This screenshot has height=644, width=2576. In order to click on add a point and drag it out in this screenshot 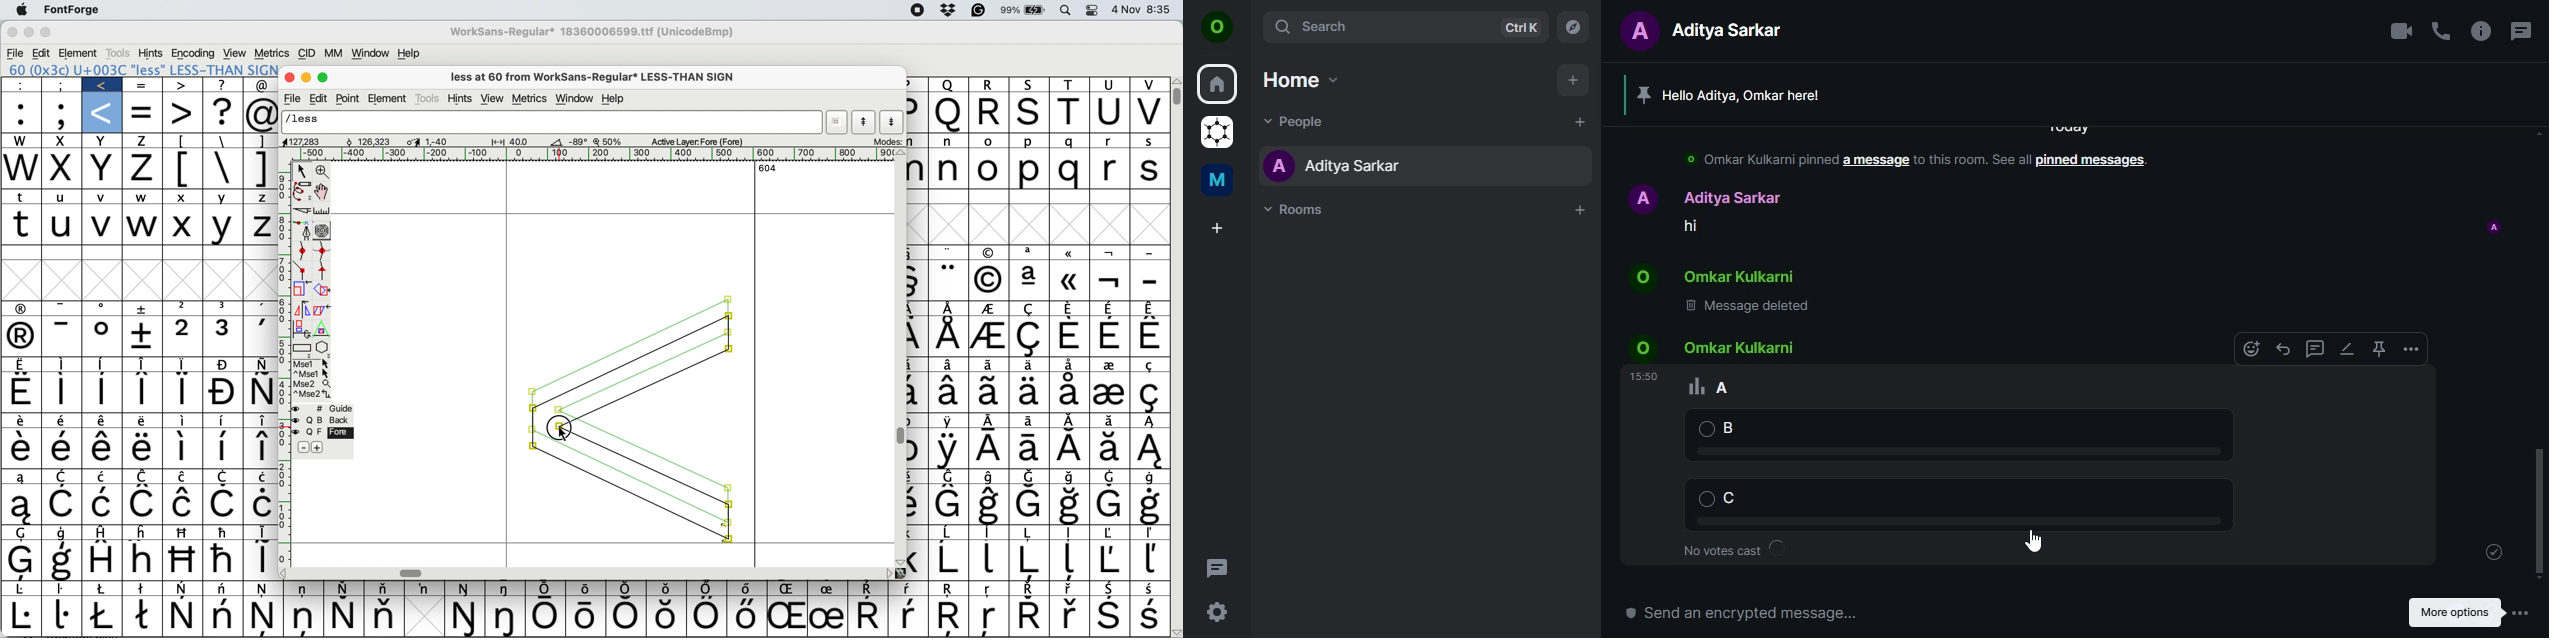, I will do `click(303, 231)`.